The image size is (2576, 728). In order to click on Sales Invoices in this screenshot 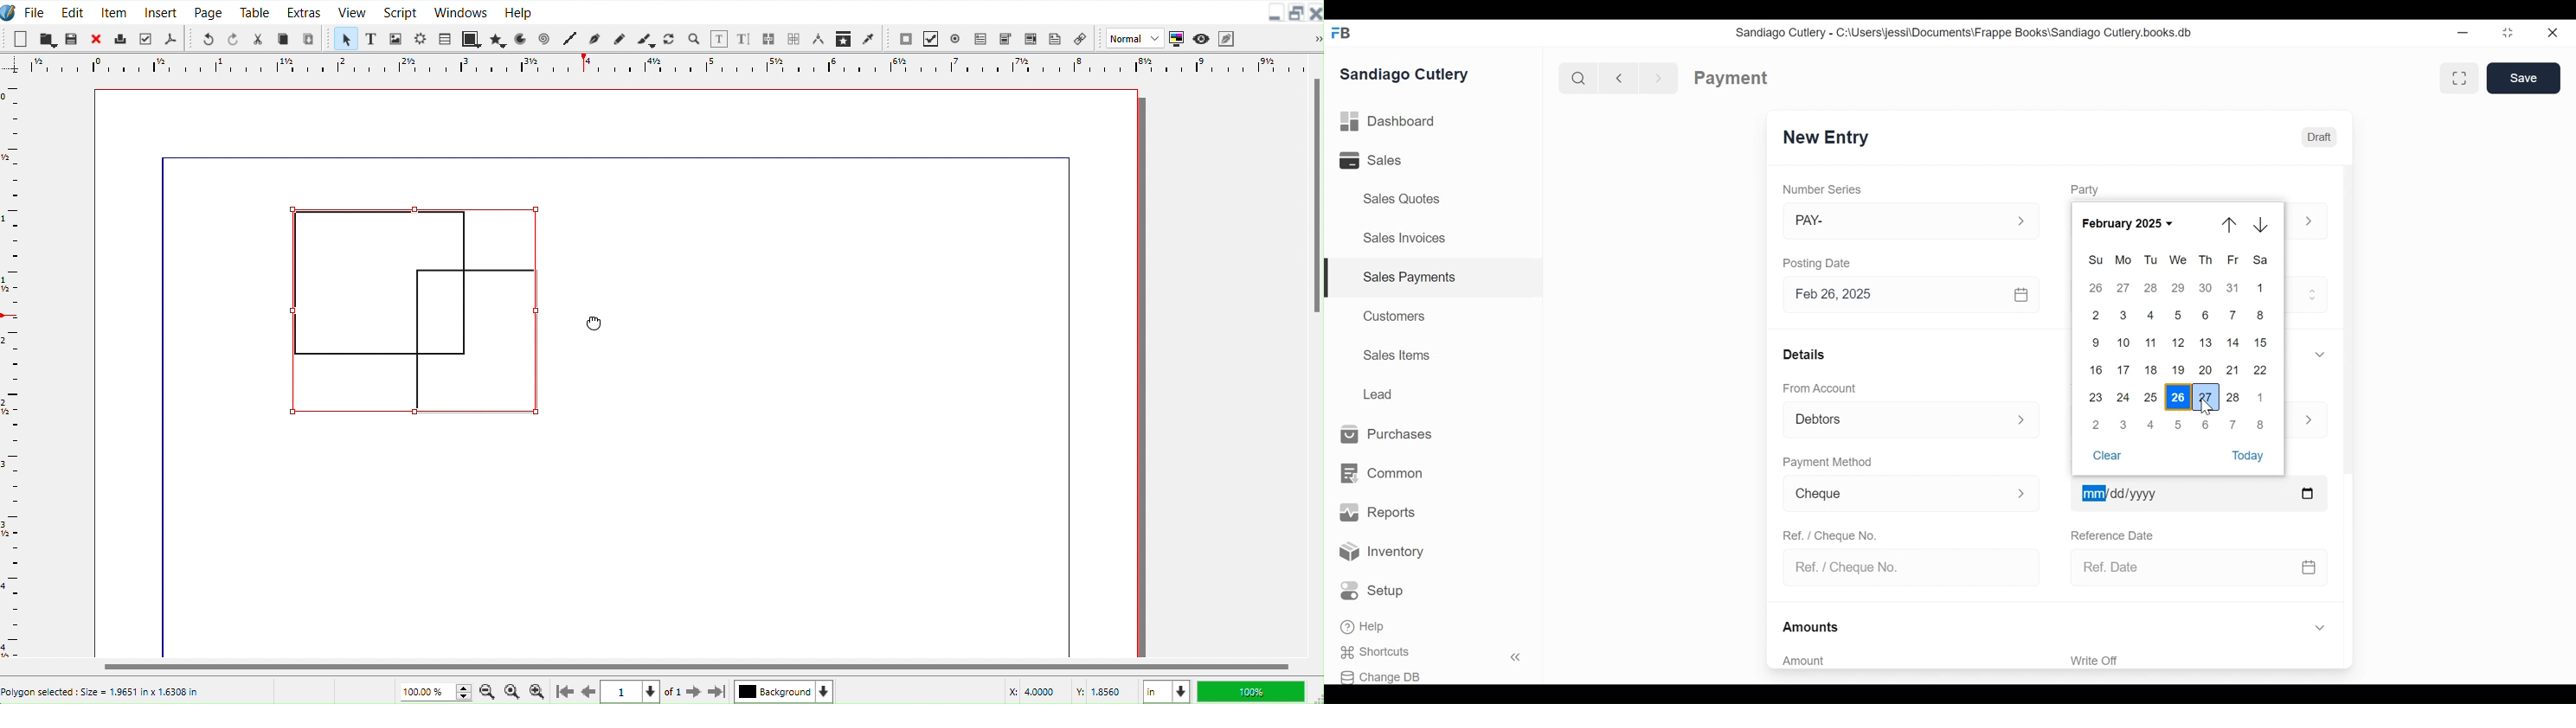, I will do `click(1404, 239)`.